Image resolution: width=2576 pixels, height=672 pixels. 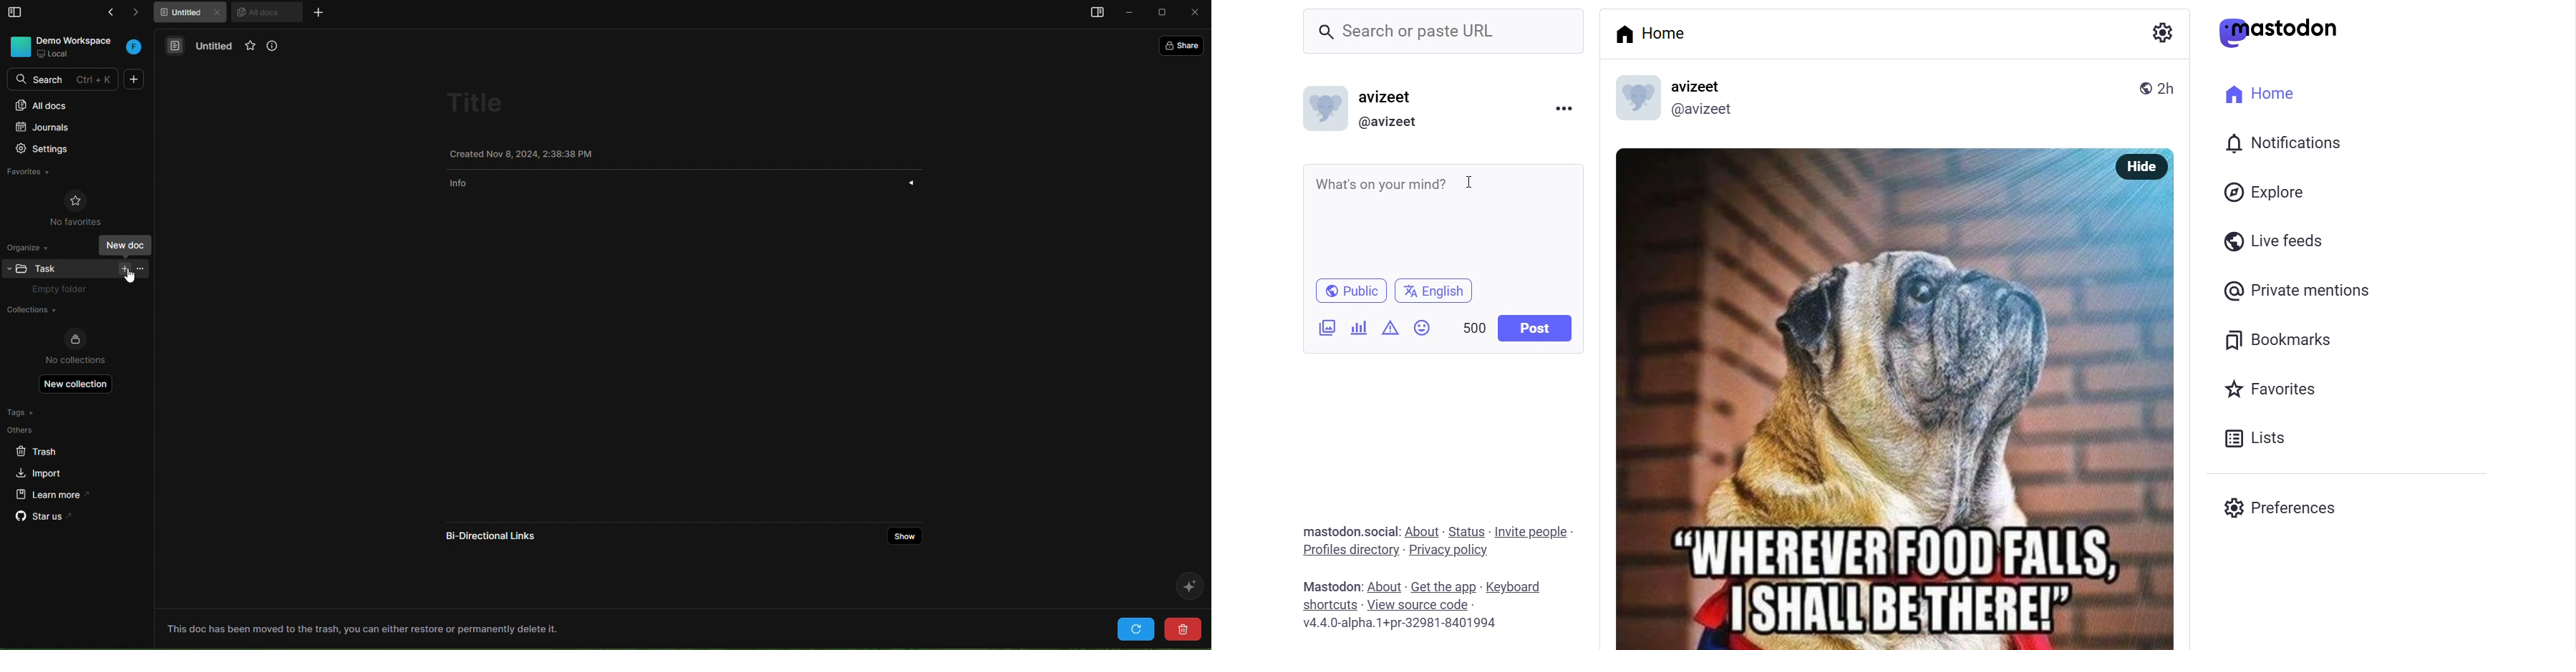 What do you see at coordinates (1703, 86) in the screenshot?
I see `name` at bounding box center [1703, 86].